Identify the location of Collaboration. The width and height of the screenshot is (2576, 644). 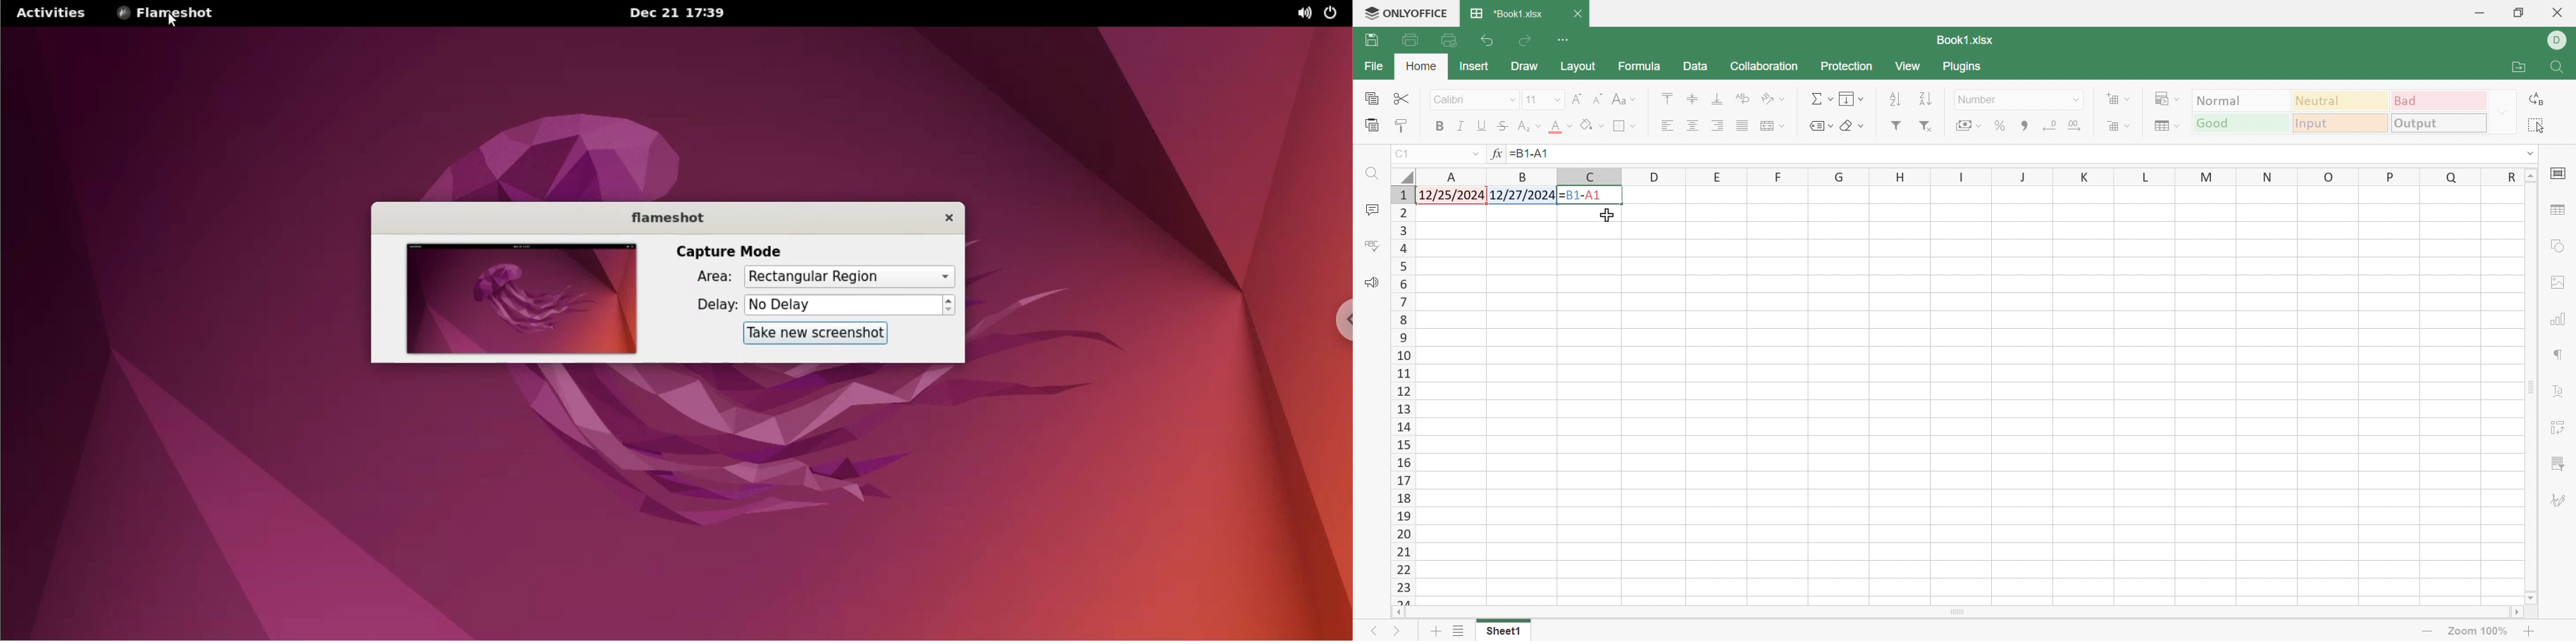
(1765, 66).